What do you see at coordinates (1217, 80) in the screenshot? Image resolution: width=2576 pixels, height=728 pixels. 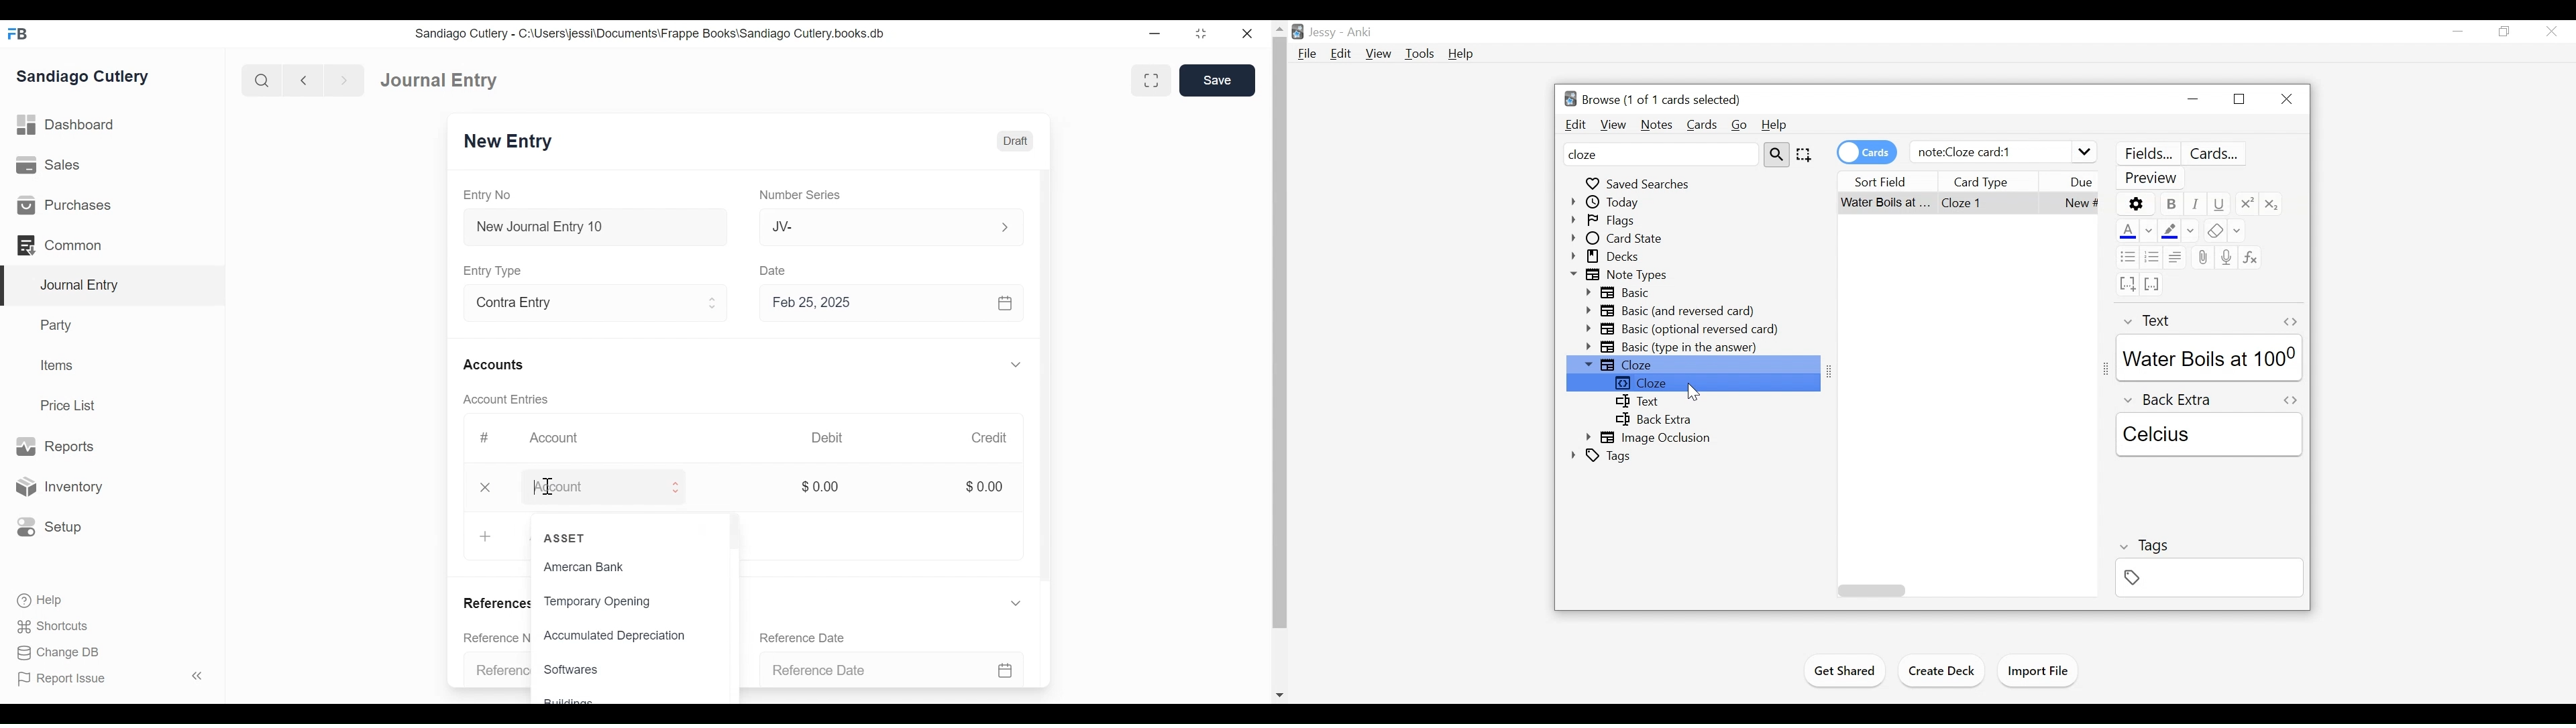 I see `Save` at bounding box center [1217, 80].